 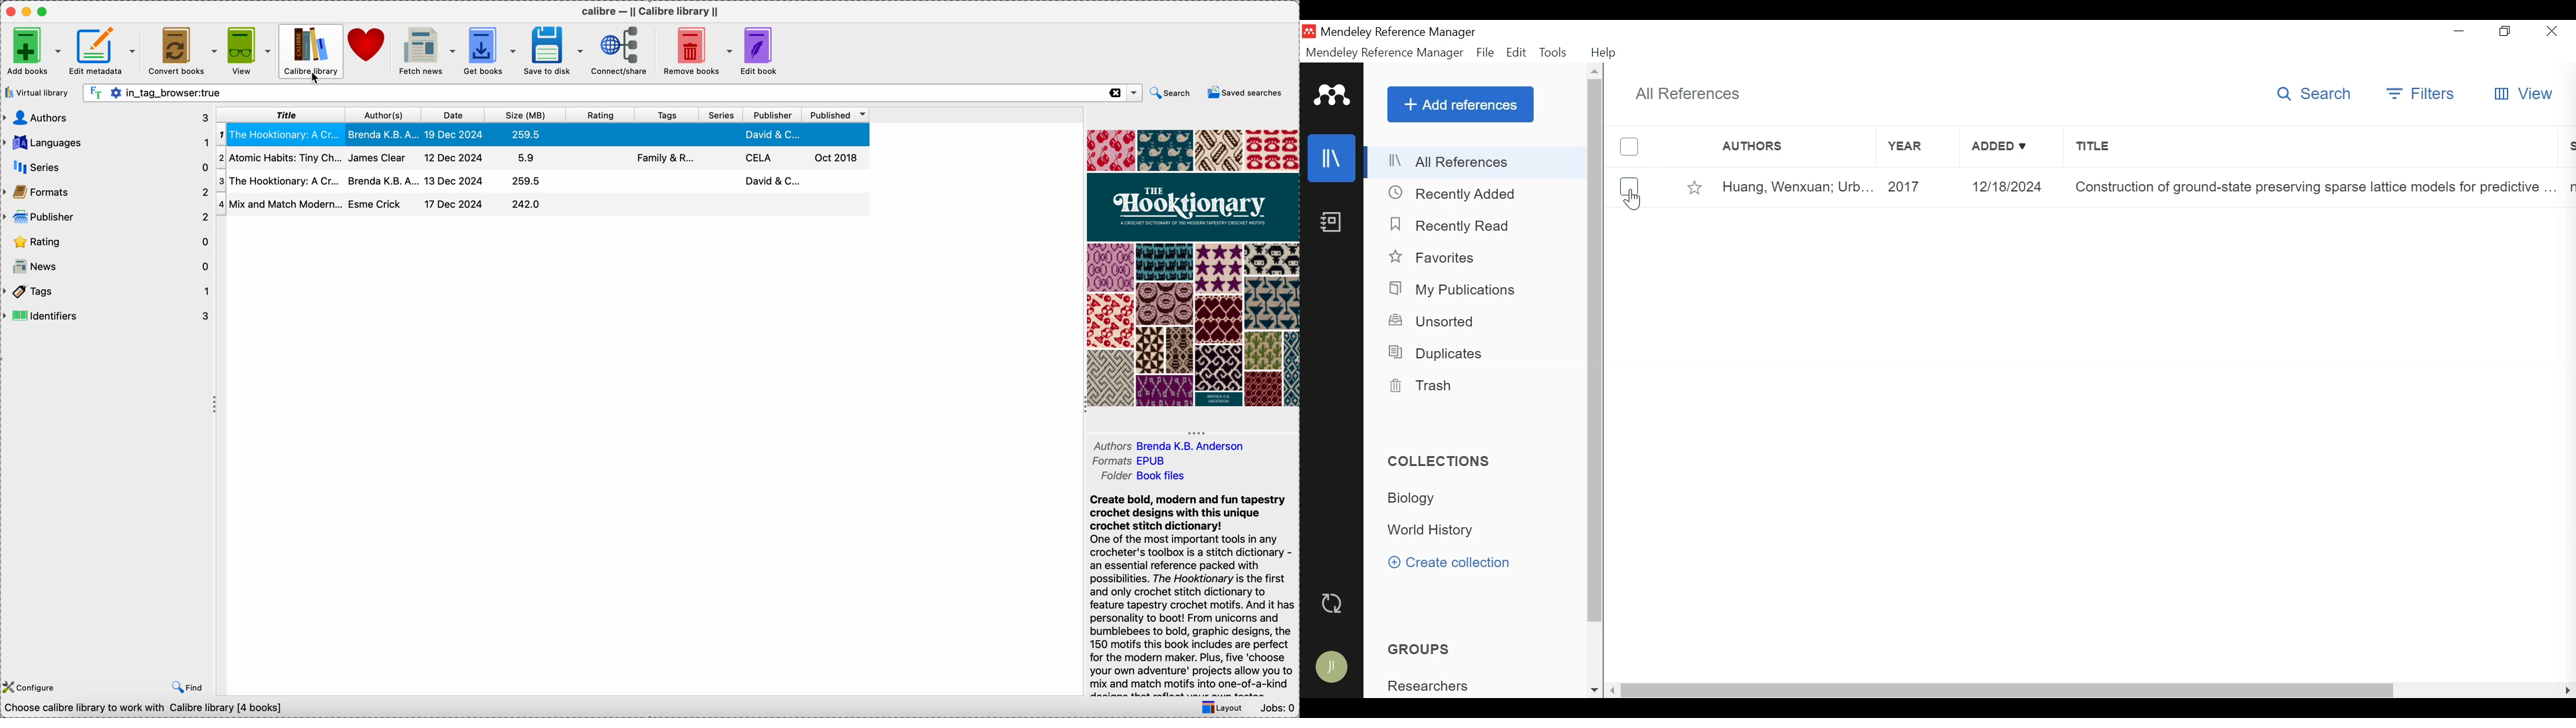 What do you see at coordinates (1168, 445) in the screenshot?
I see `authors` at bounding box center [1168, 445].